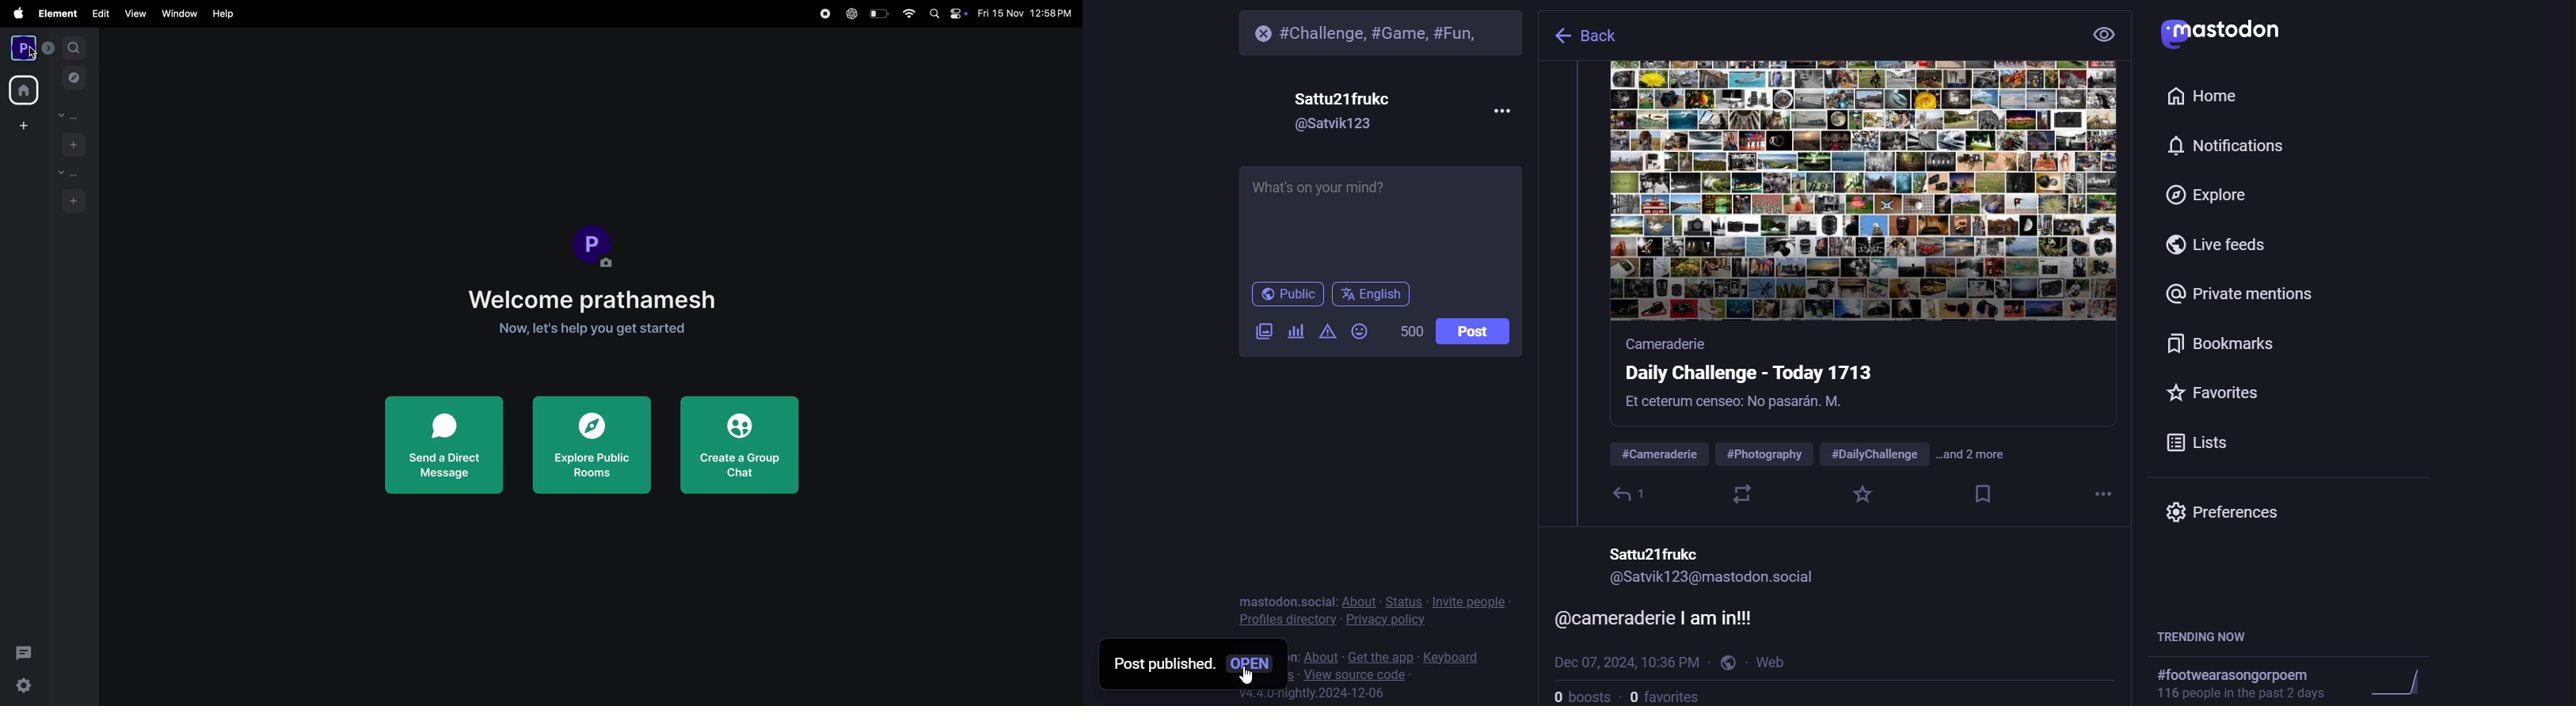 The image size is (2576, 728). What do you see at coordinates (1615, 39) in the screenshot?
I see `back` at bounding box center [1615, 39].